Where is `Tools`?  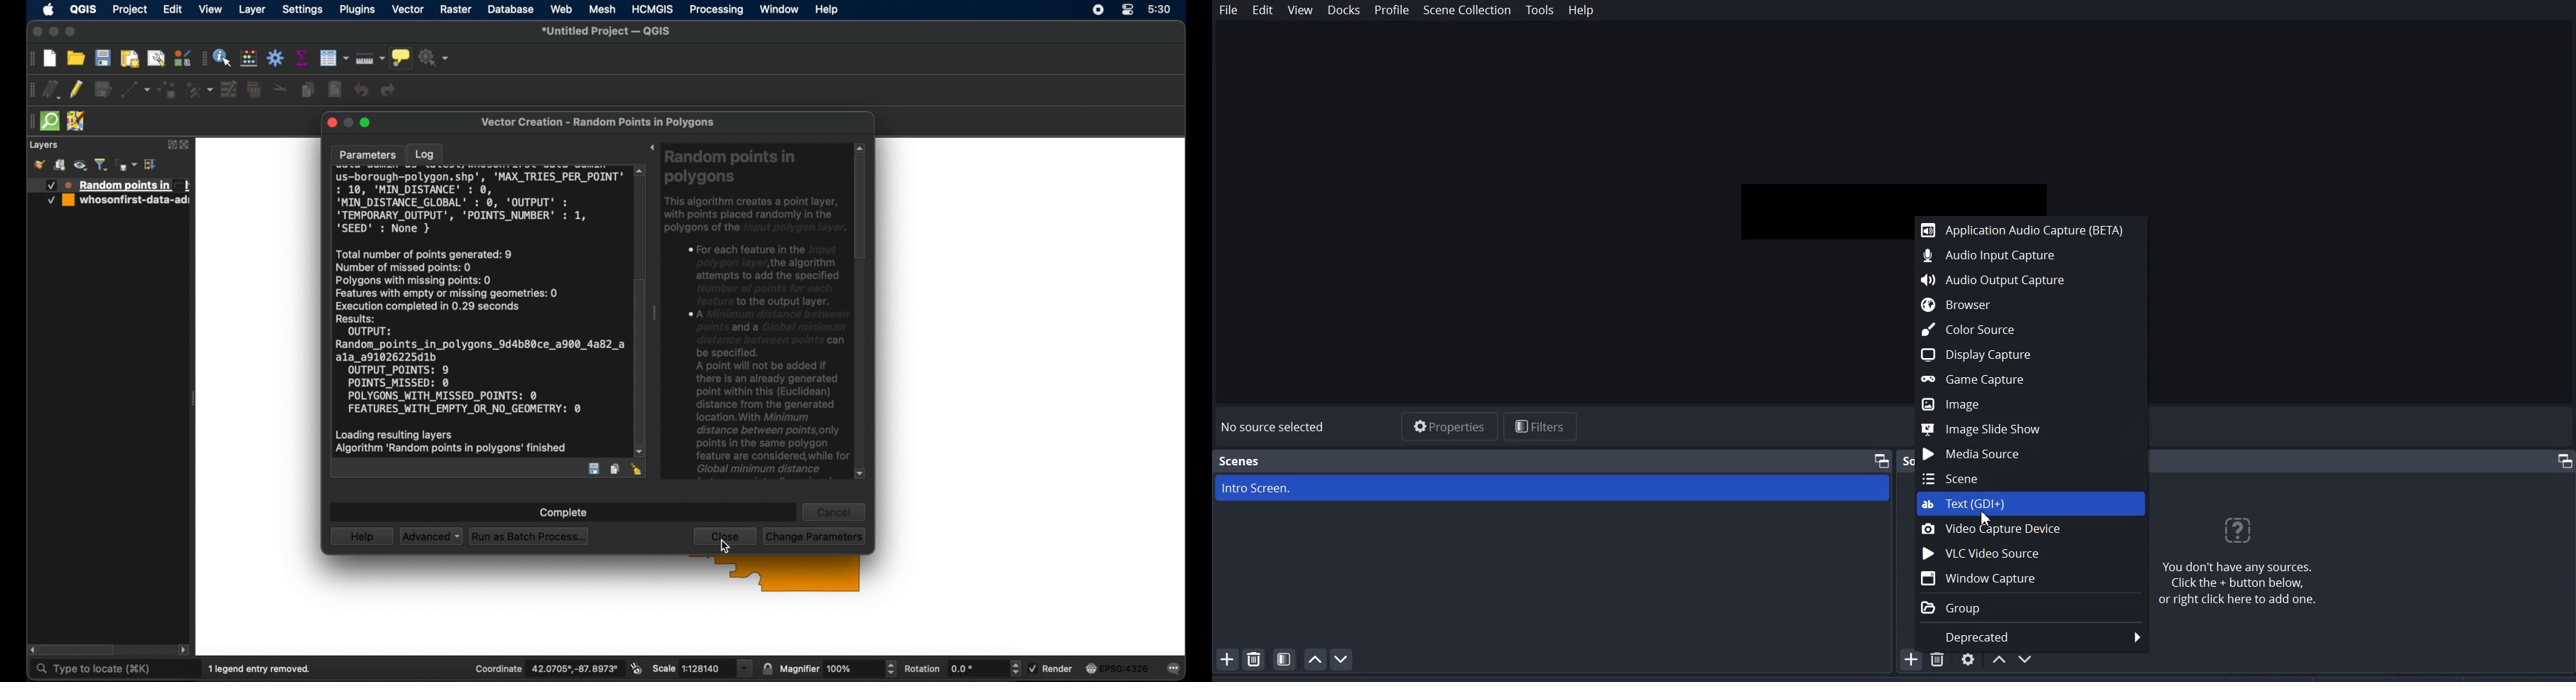
Tools is located at coordinates (1540, 11).